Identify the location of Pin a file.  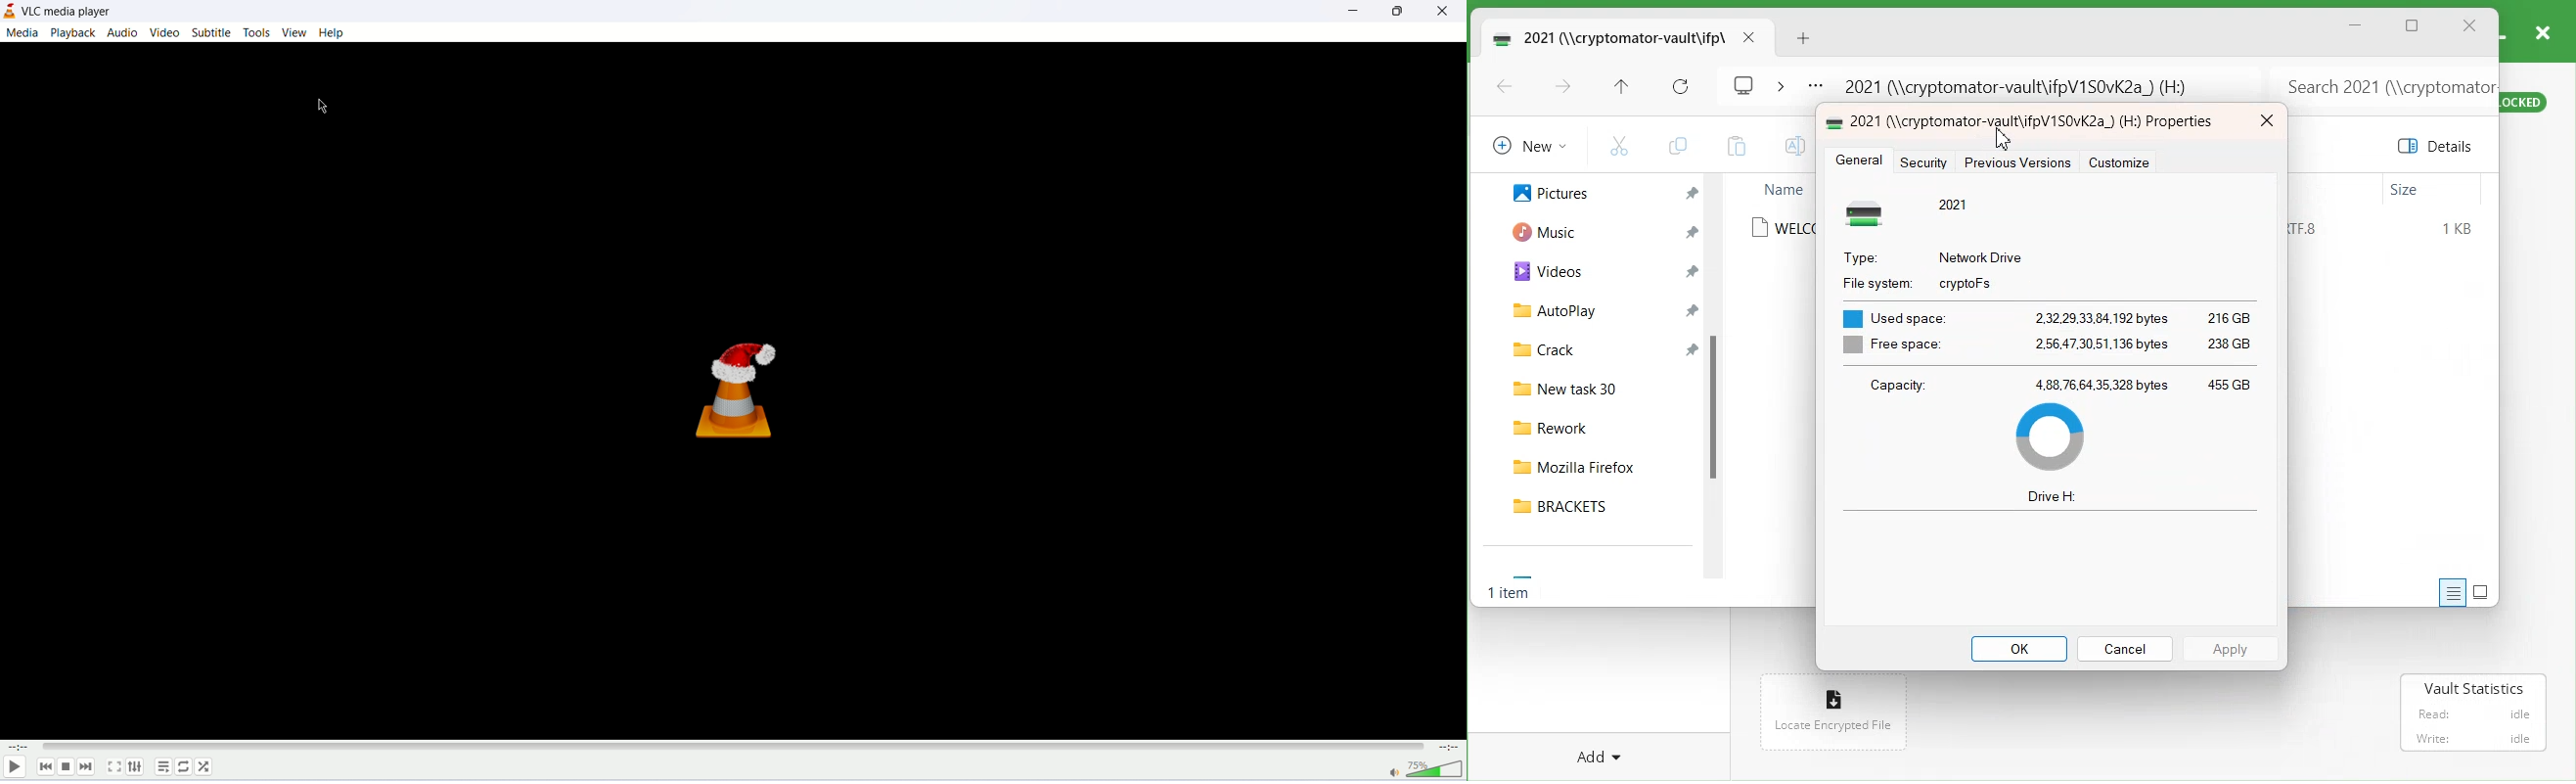
(1692, 232).